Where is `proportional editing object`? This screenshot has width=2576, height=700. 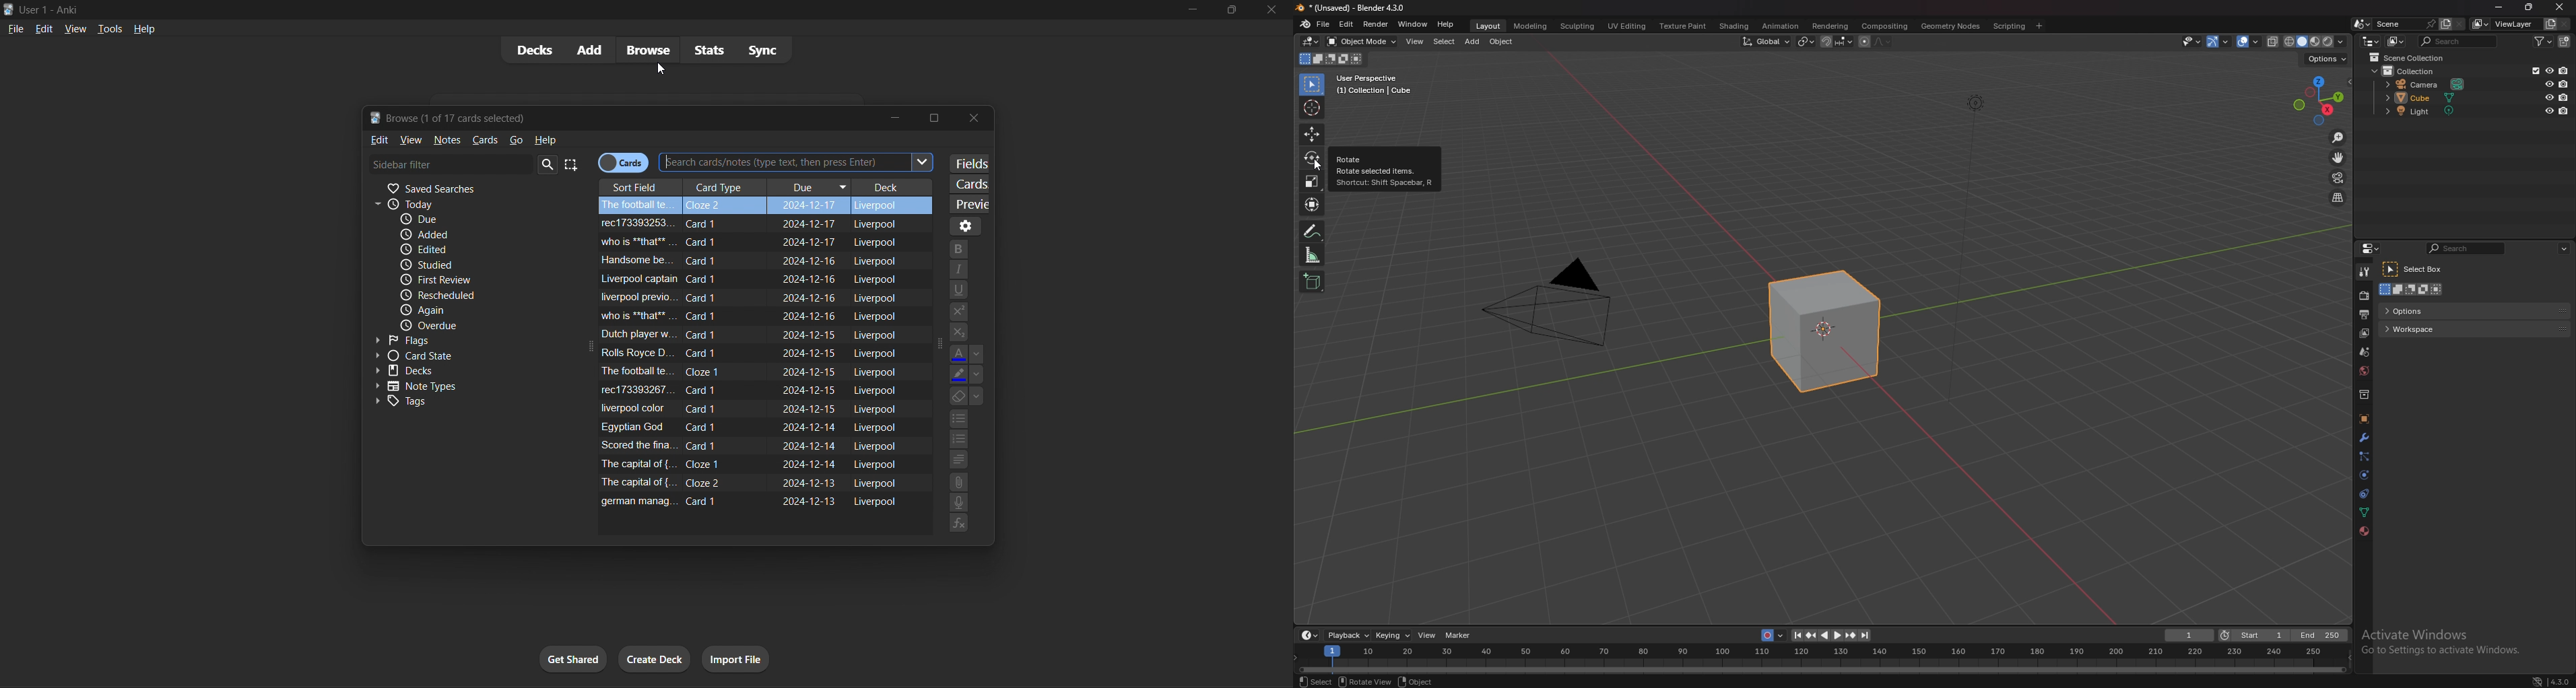 proportional editing object is located at coordinates (1864, 42).